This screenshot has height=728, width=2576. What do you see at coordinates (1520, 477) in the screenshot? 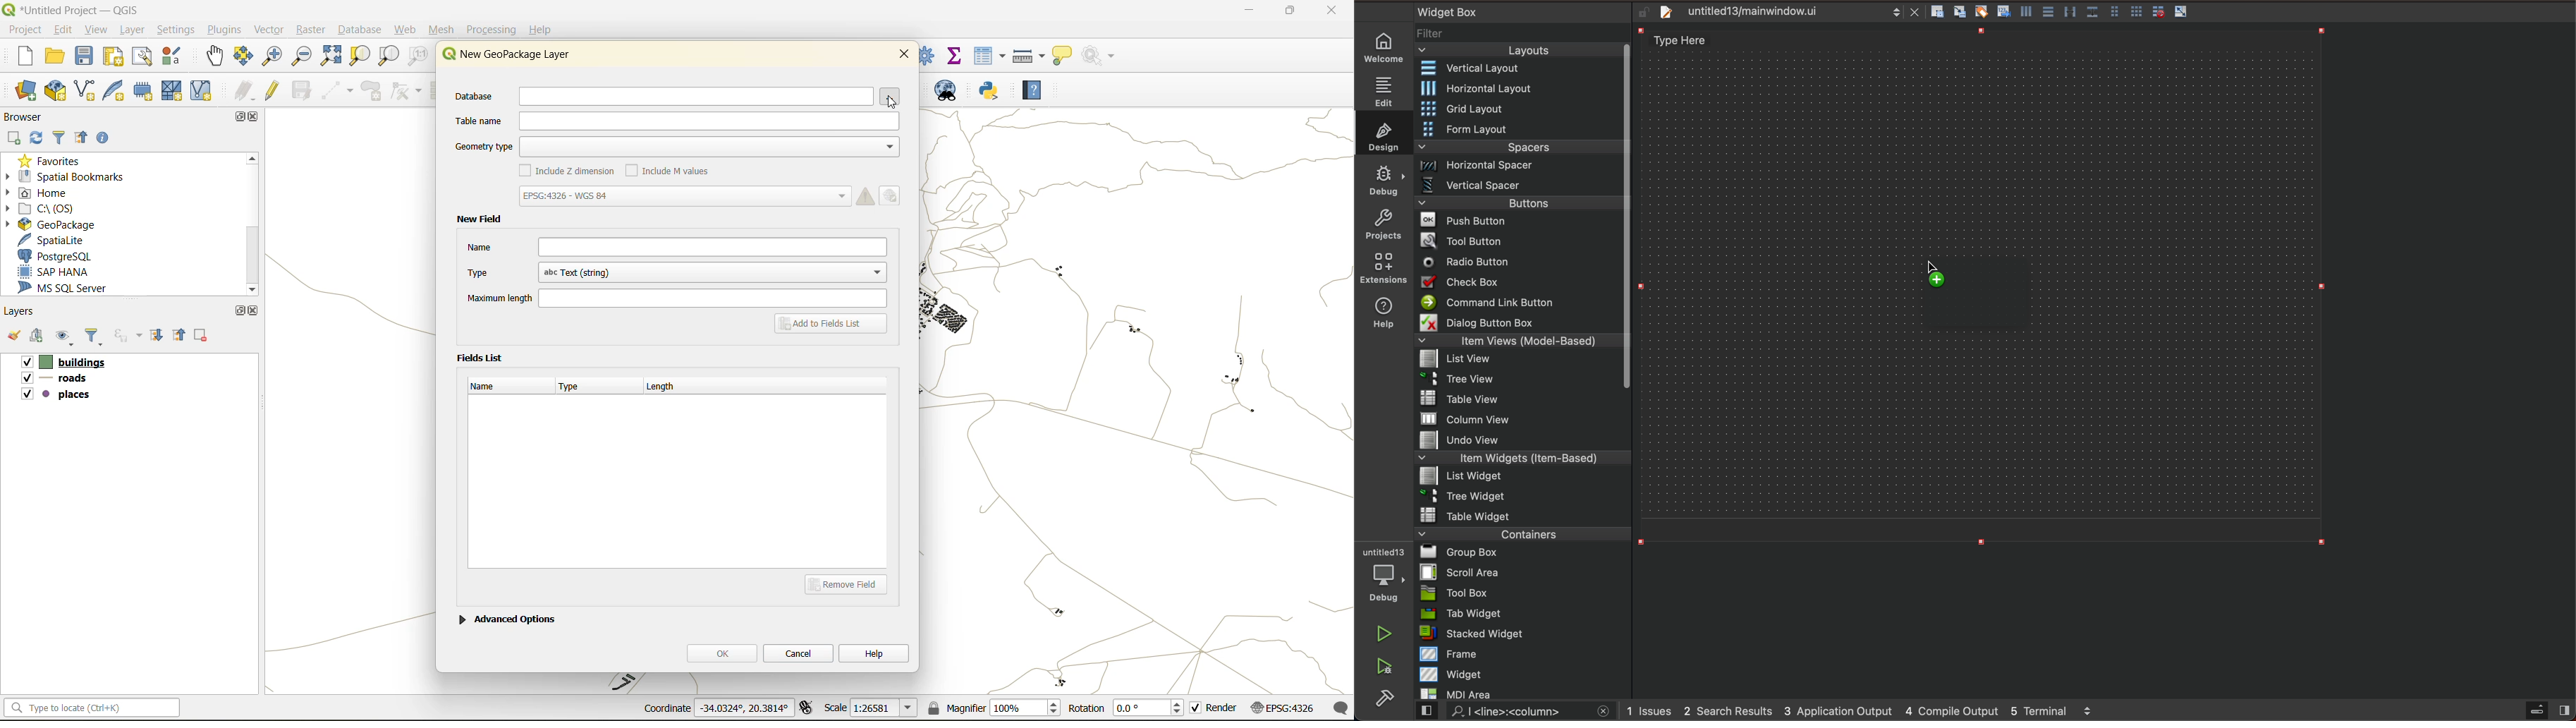
I see `list widget` at bounding box center [1520, 477].